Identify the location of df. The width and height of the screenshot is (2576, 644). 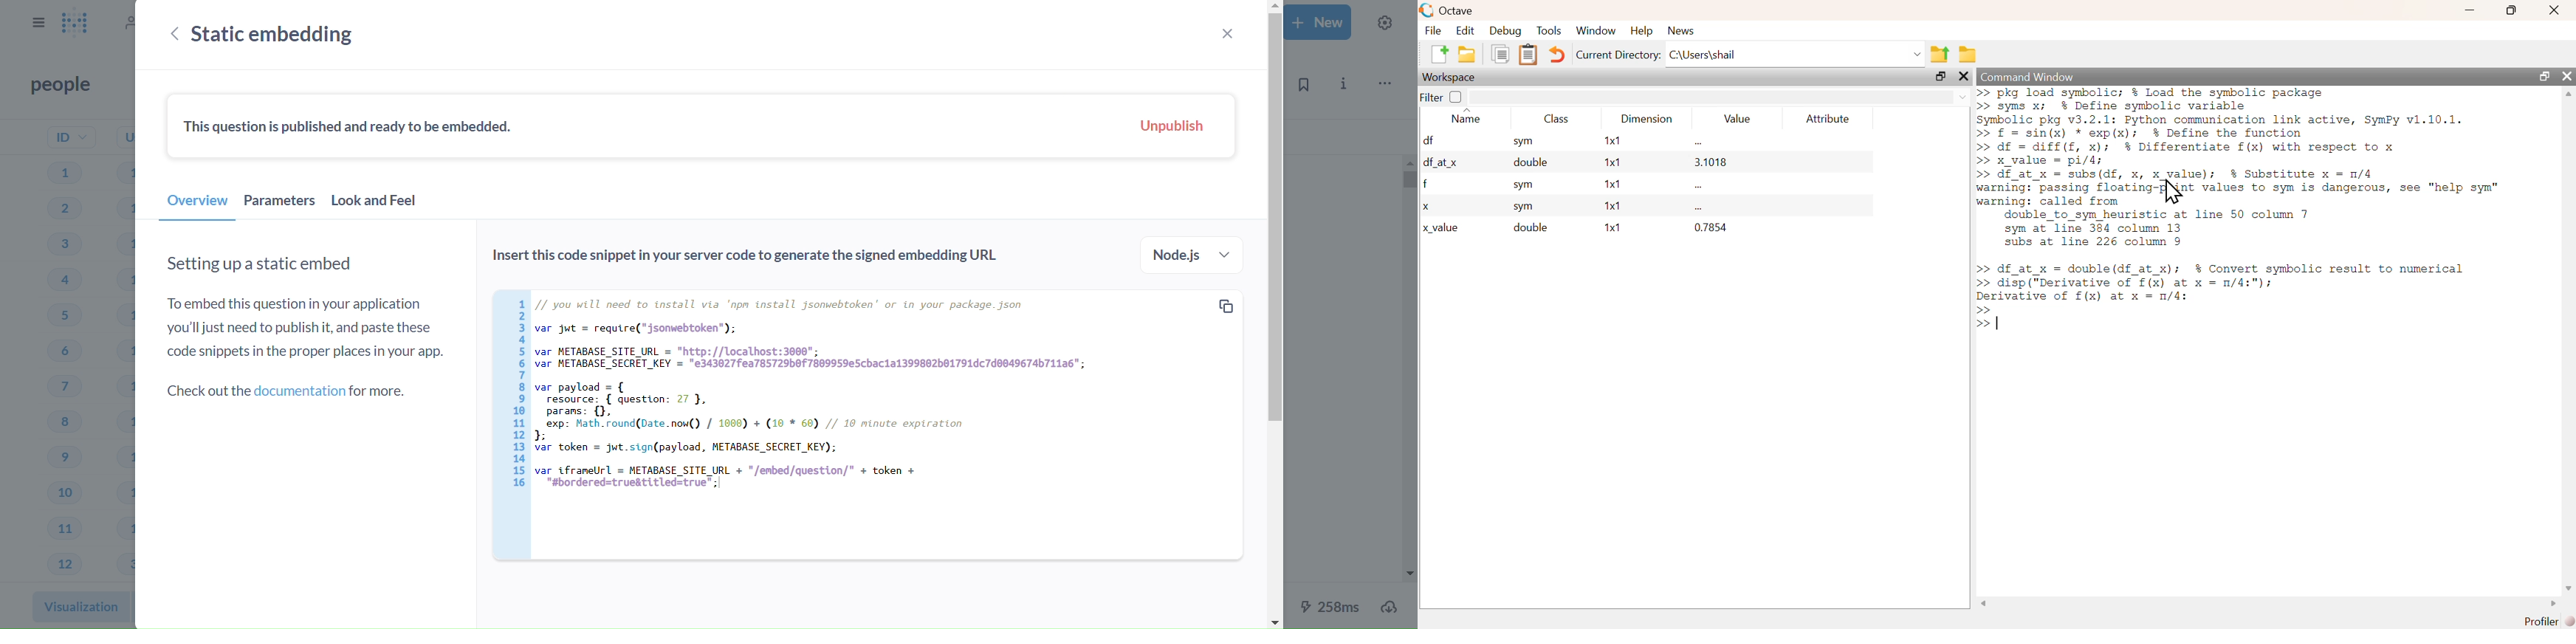
(1428, 139).